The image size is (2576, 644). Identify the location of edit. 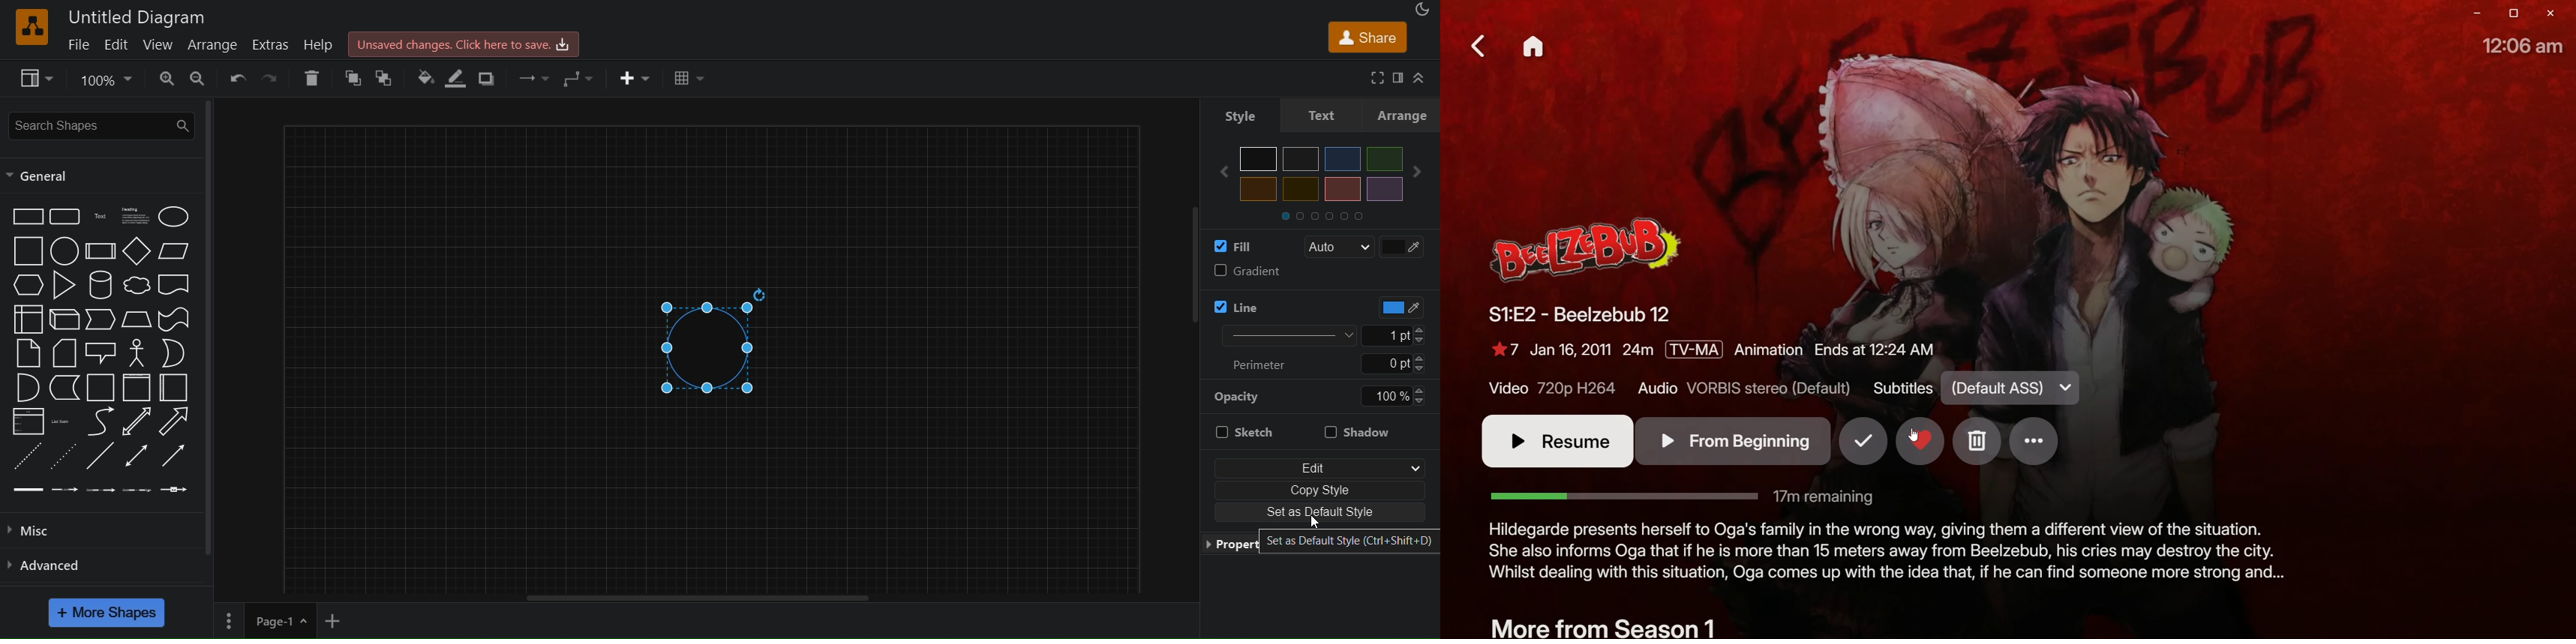
(1319, 466).